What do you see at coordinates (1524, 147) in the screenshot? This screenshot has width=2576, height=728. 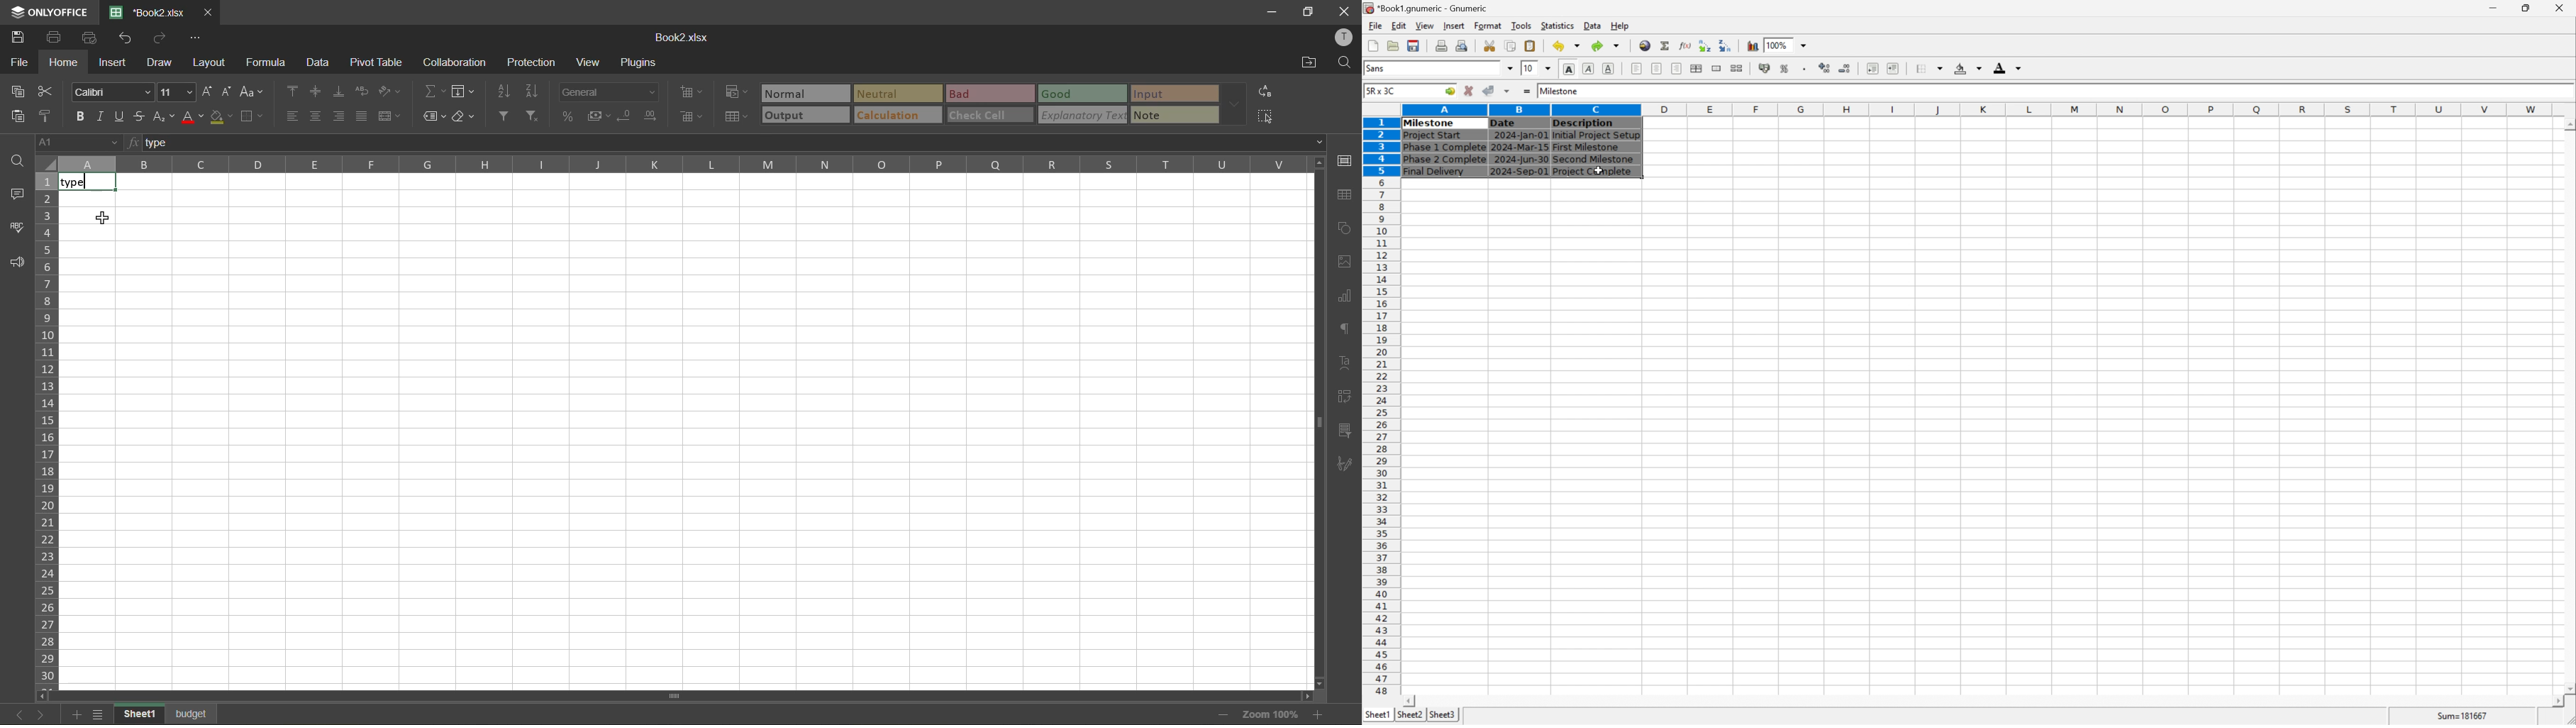 I see `Table` at bounding box center [1524, 147].